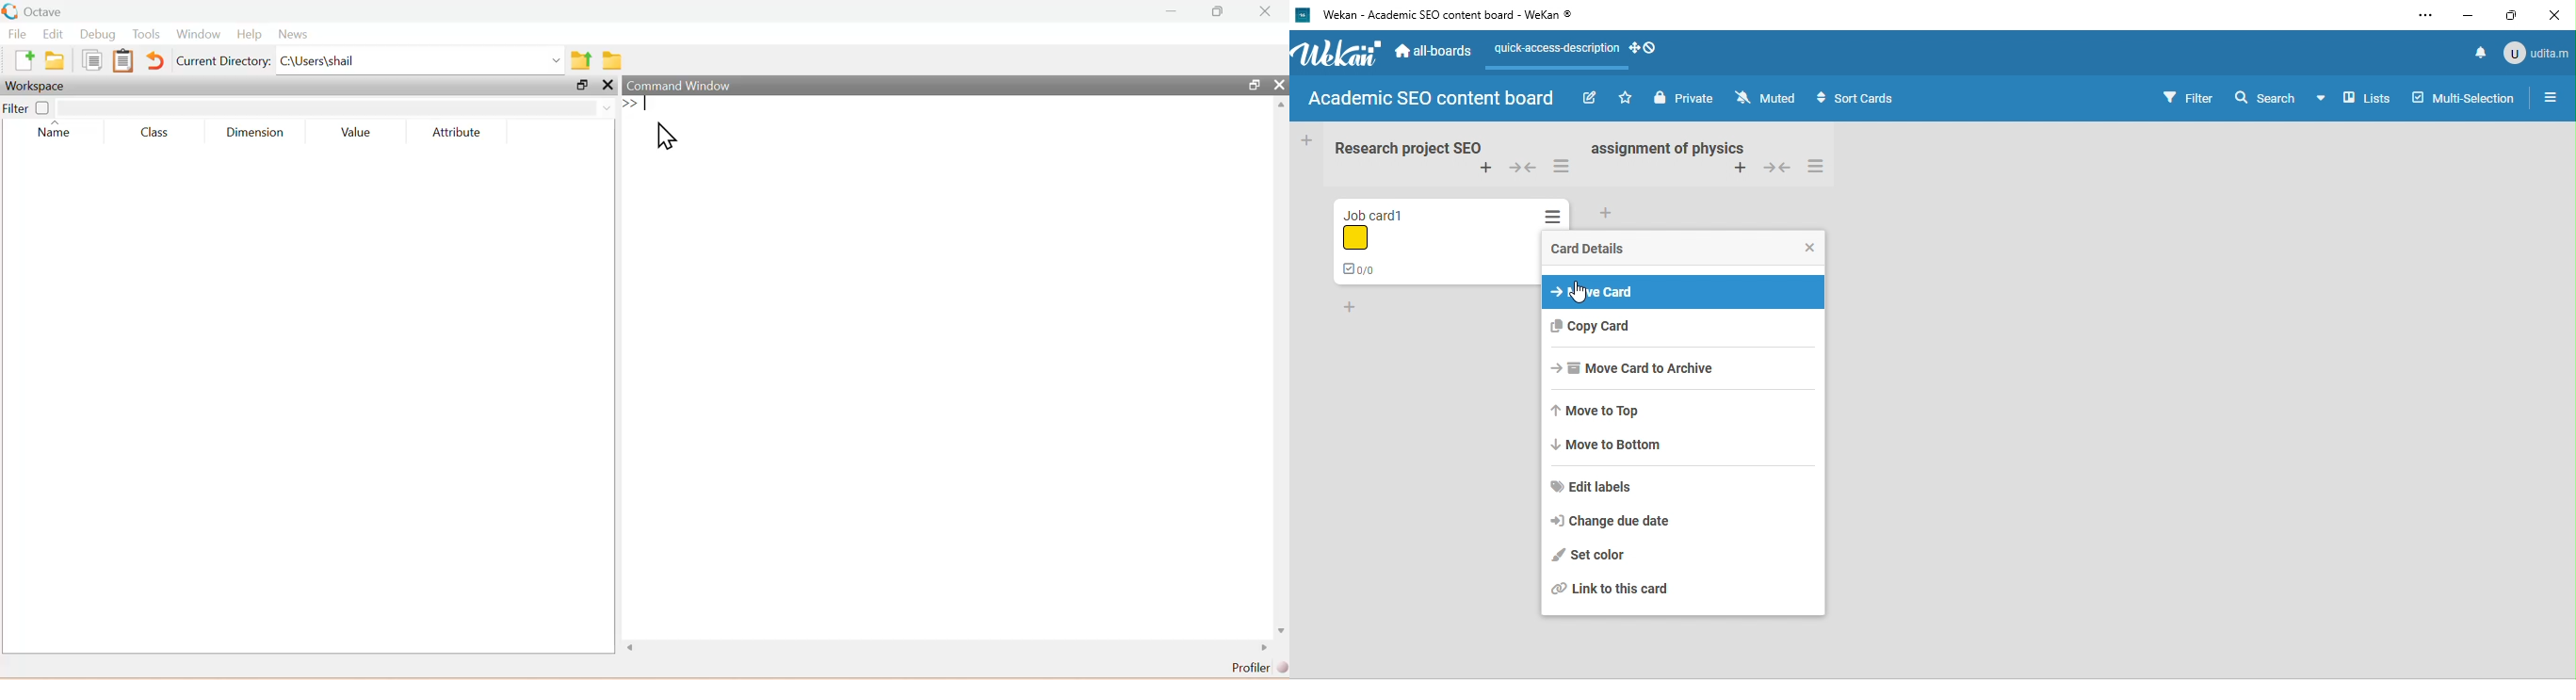  I want to click on multi-selection, so click(2463, 95).